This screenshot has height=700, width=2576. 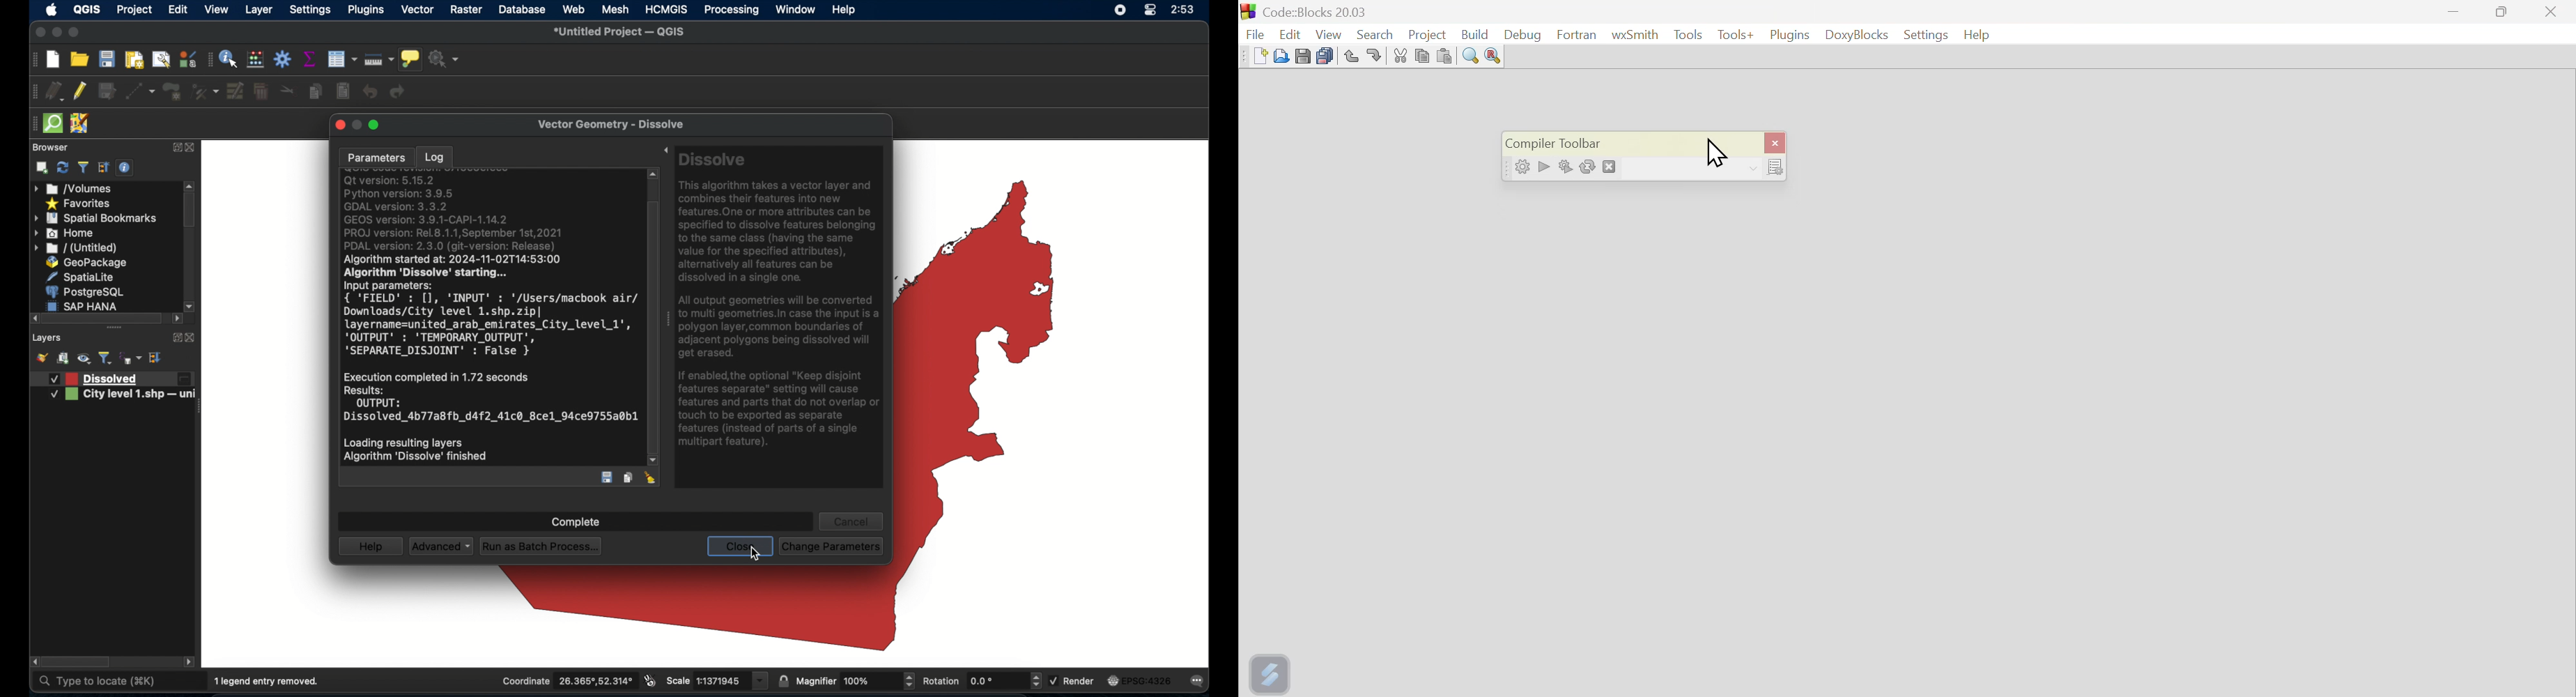 What do you see at coordinates (39, 33) in the screenshot?
I see `maximize` at bounding box center [39, 33].